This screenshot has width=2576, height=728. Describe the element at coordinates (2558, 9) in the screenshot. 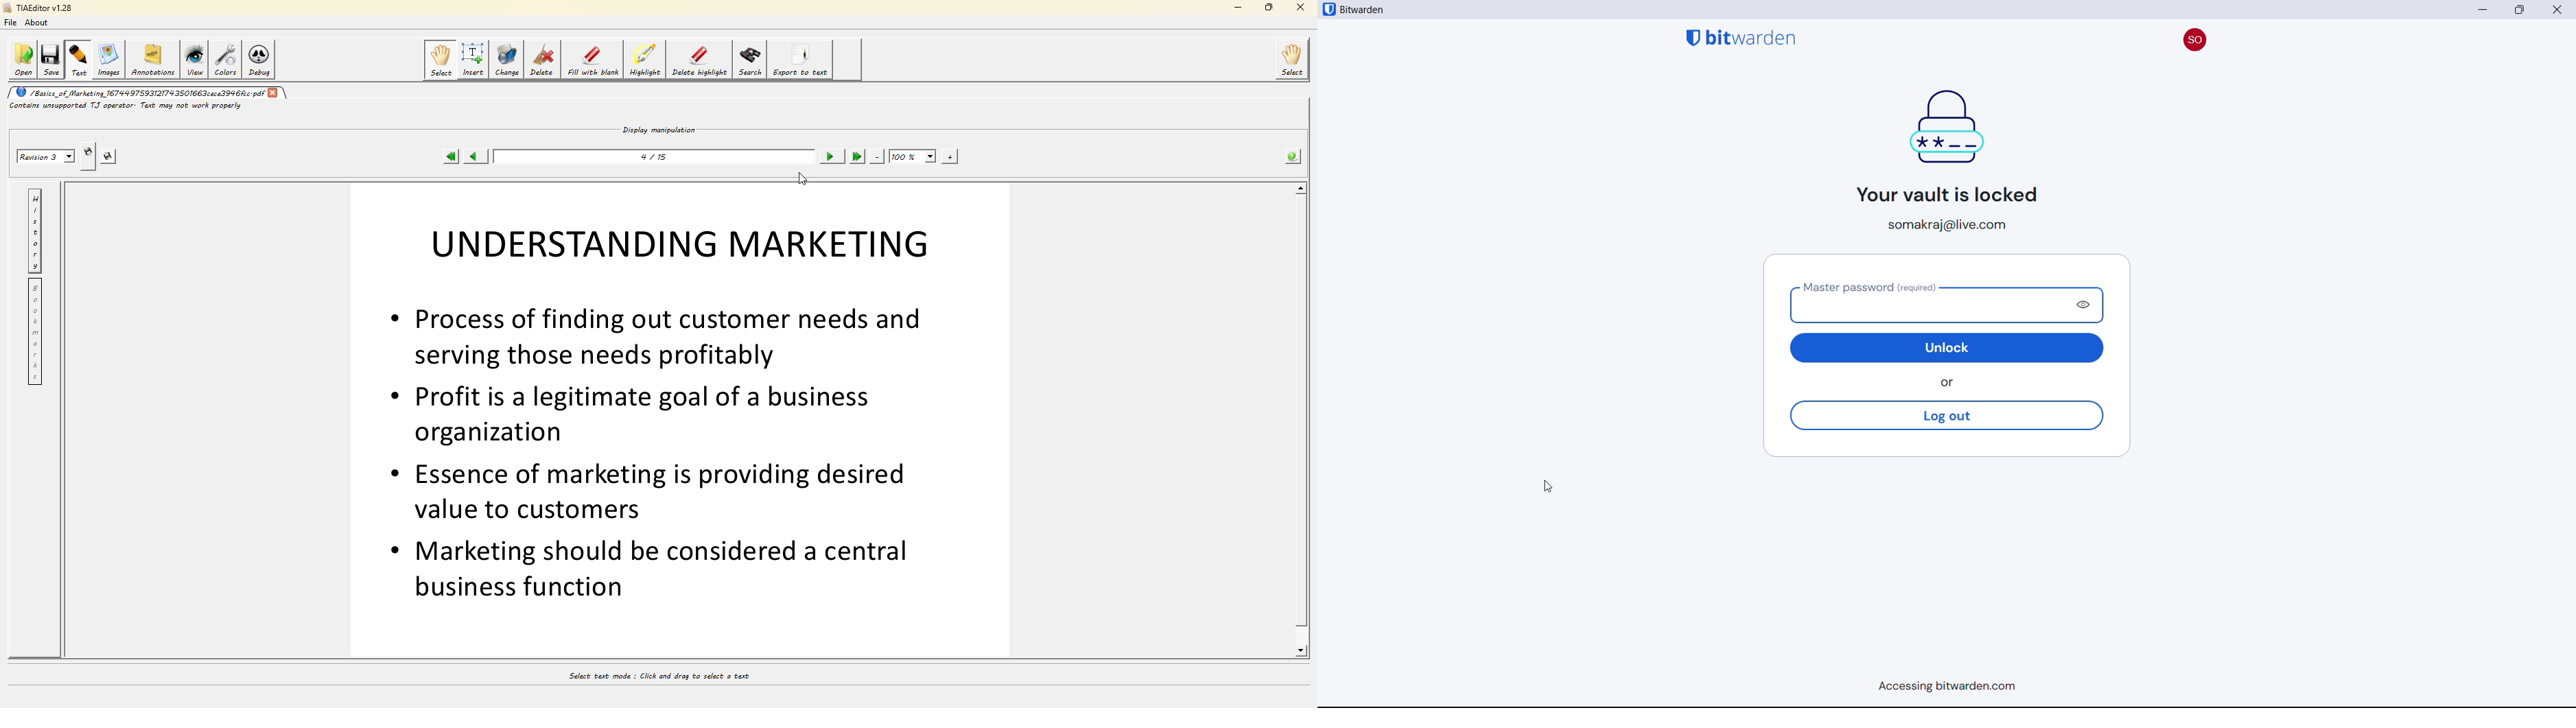

I see `close` at that location.